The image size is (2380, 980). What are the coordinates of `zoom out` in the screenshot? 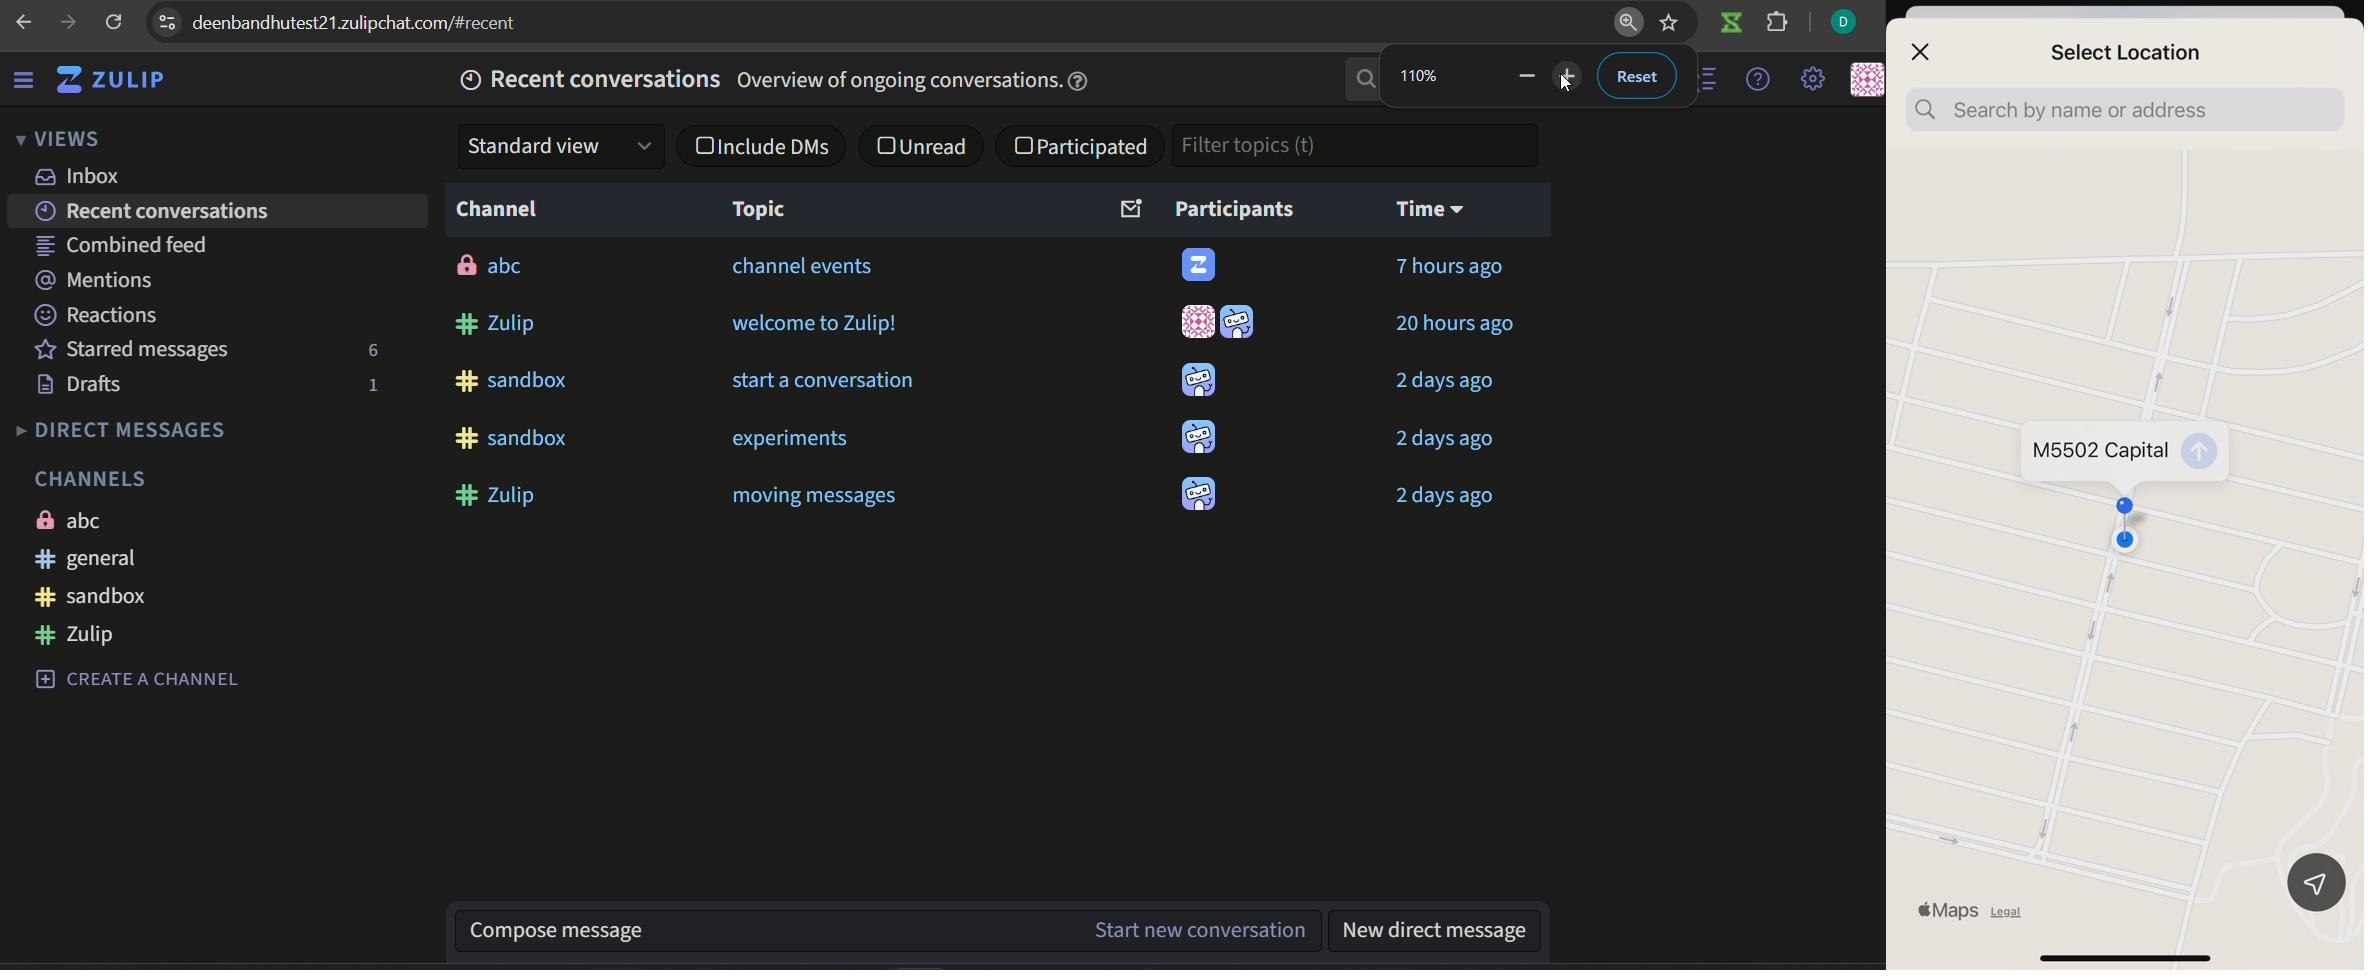 It's located at (1524, 76).